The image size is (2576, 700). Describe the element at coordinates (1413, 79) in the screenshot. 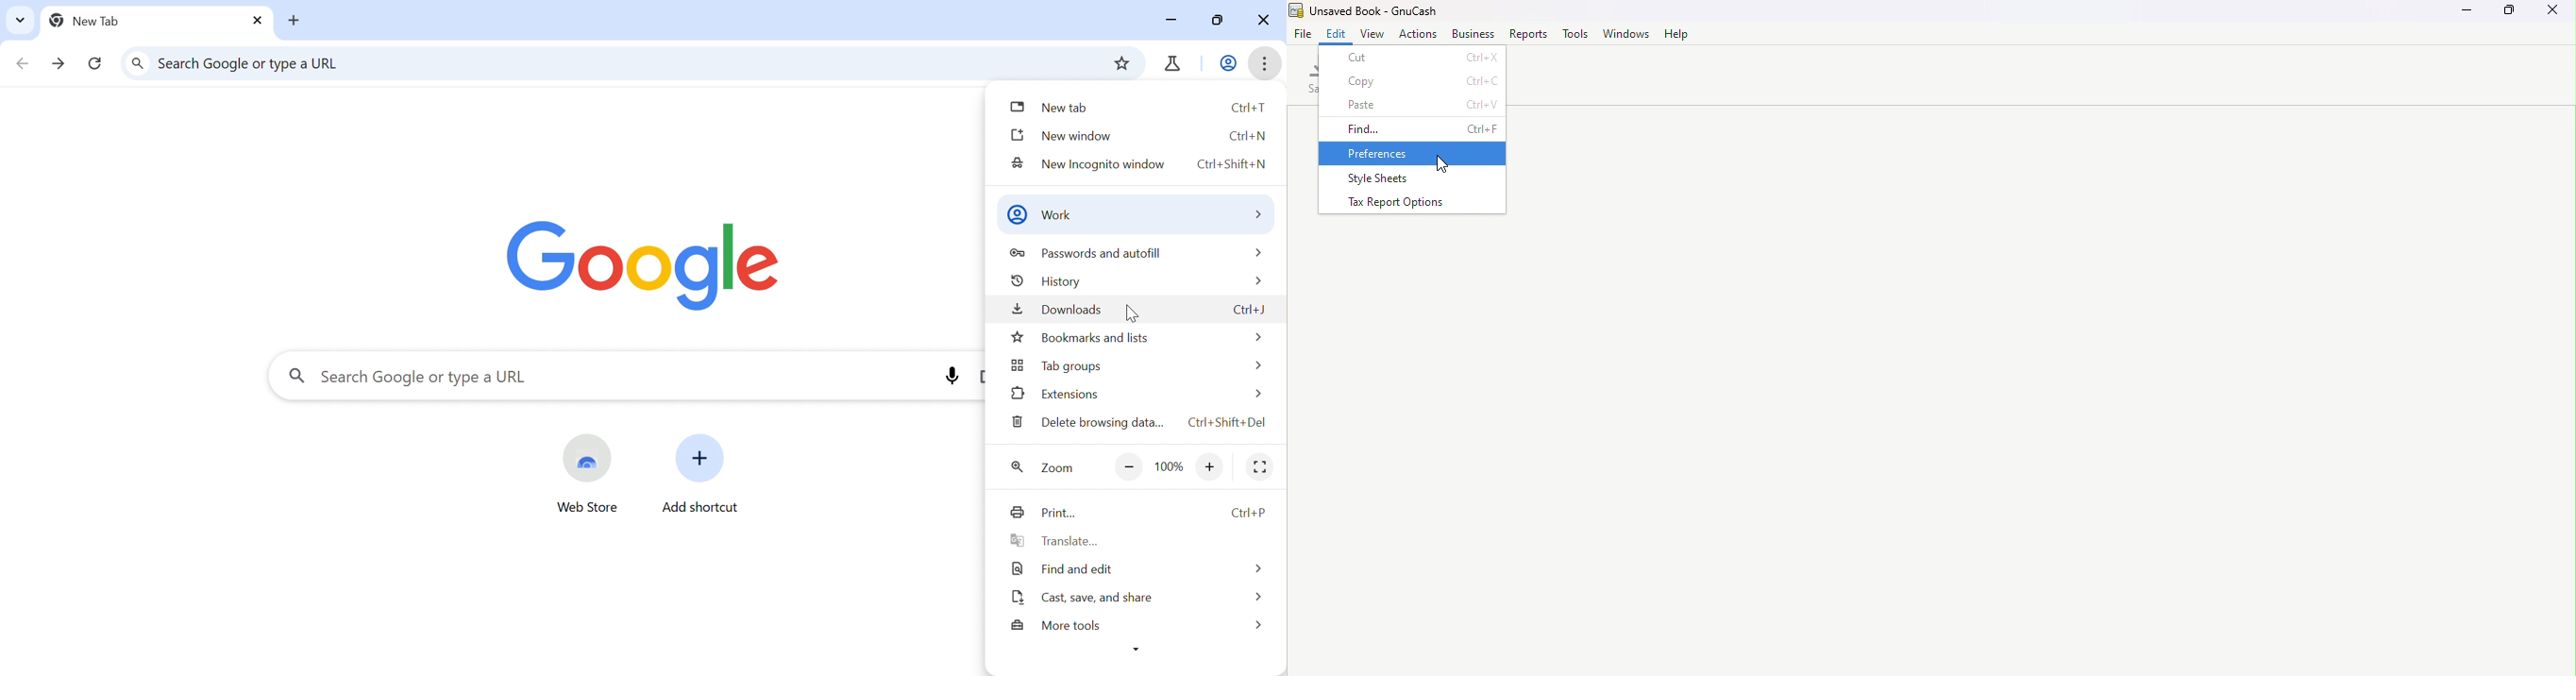

I see `Copy` at that location.